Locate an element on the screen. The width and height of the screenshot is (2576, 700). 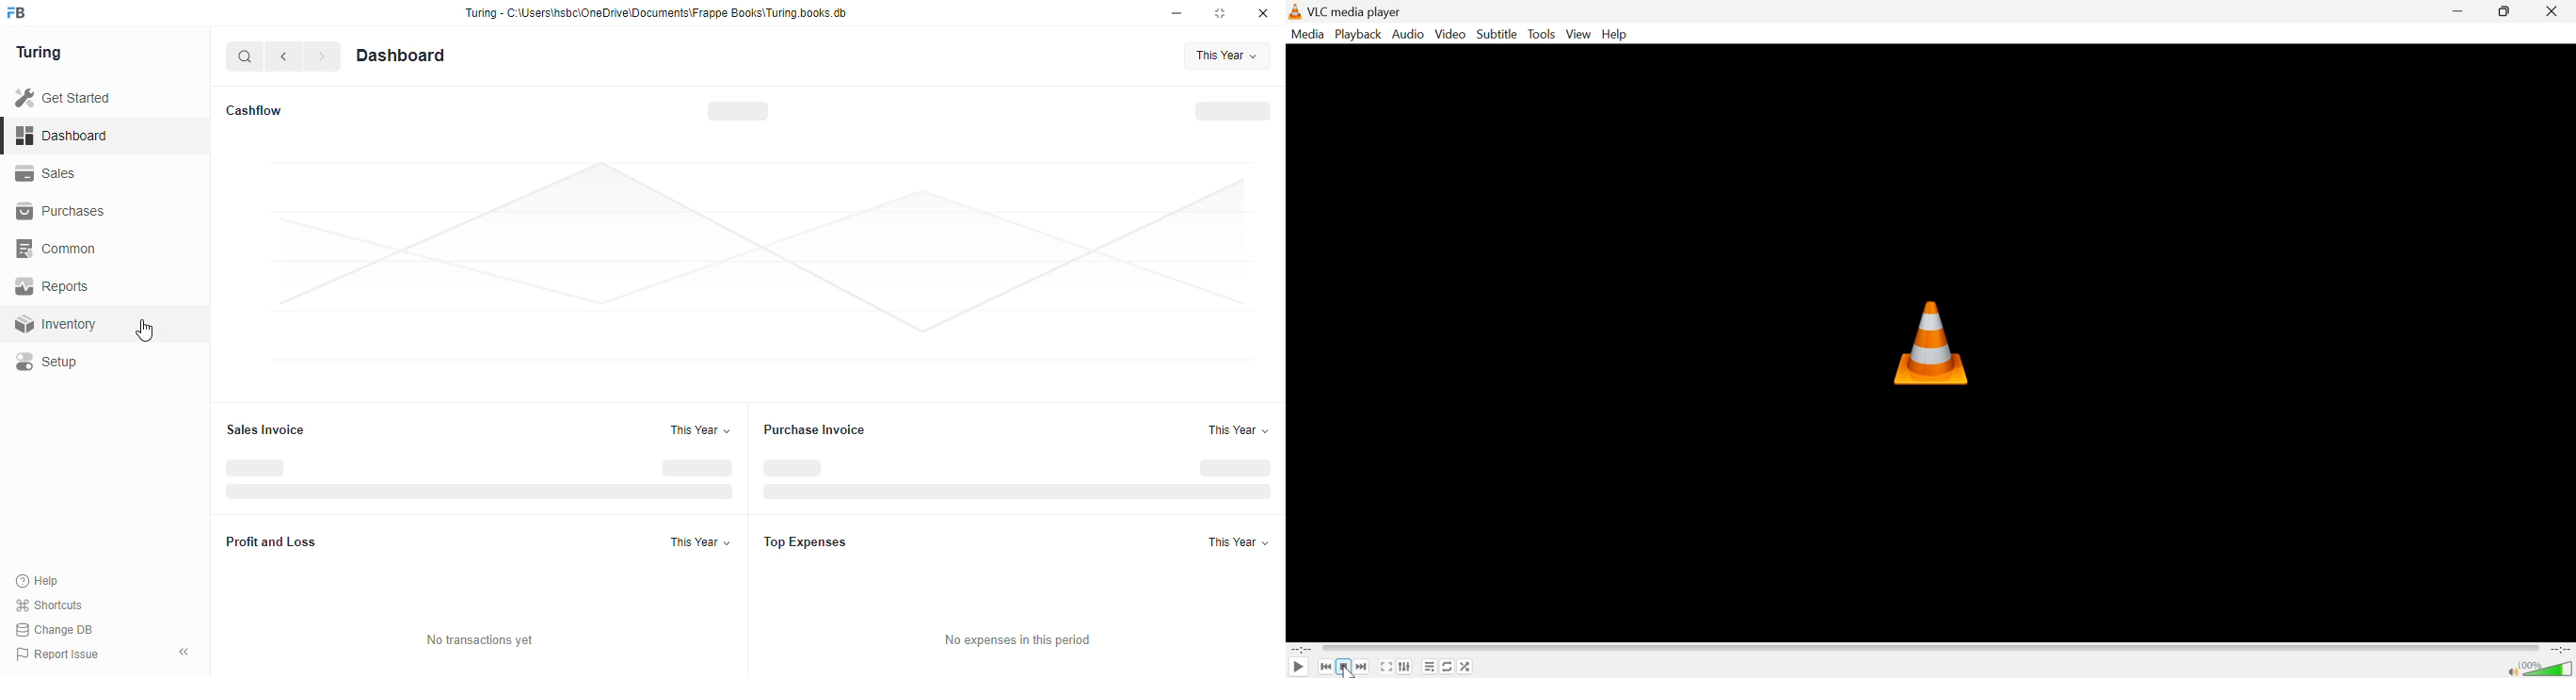
no expenses in this period is located at coordinates (1018, 640).